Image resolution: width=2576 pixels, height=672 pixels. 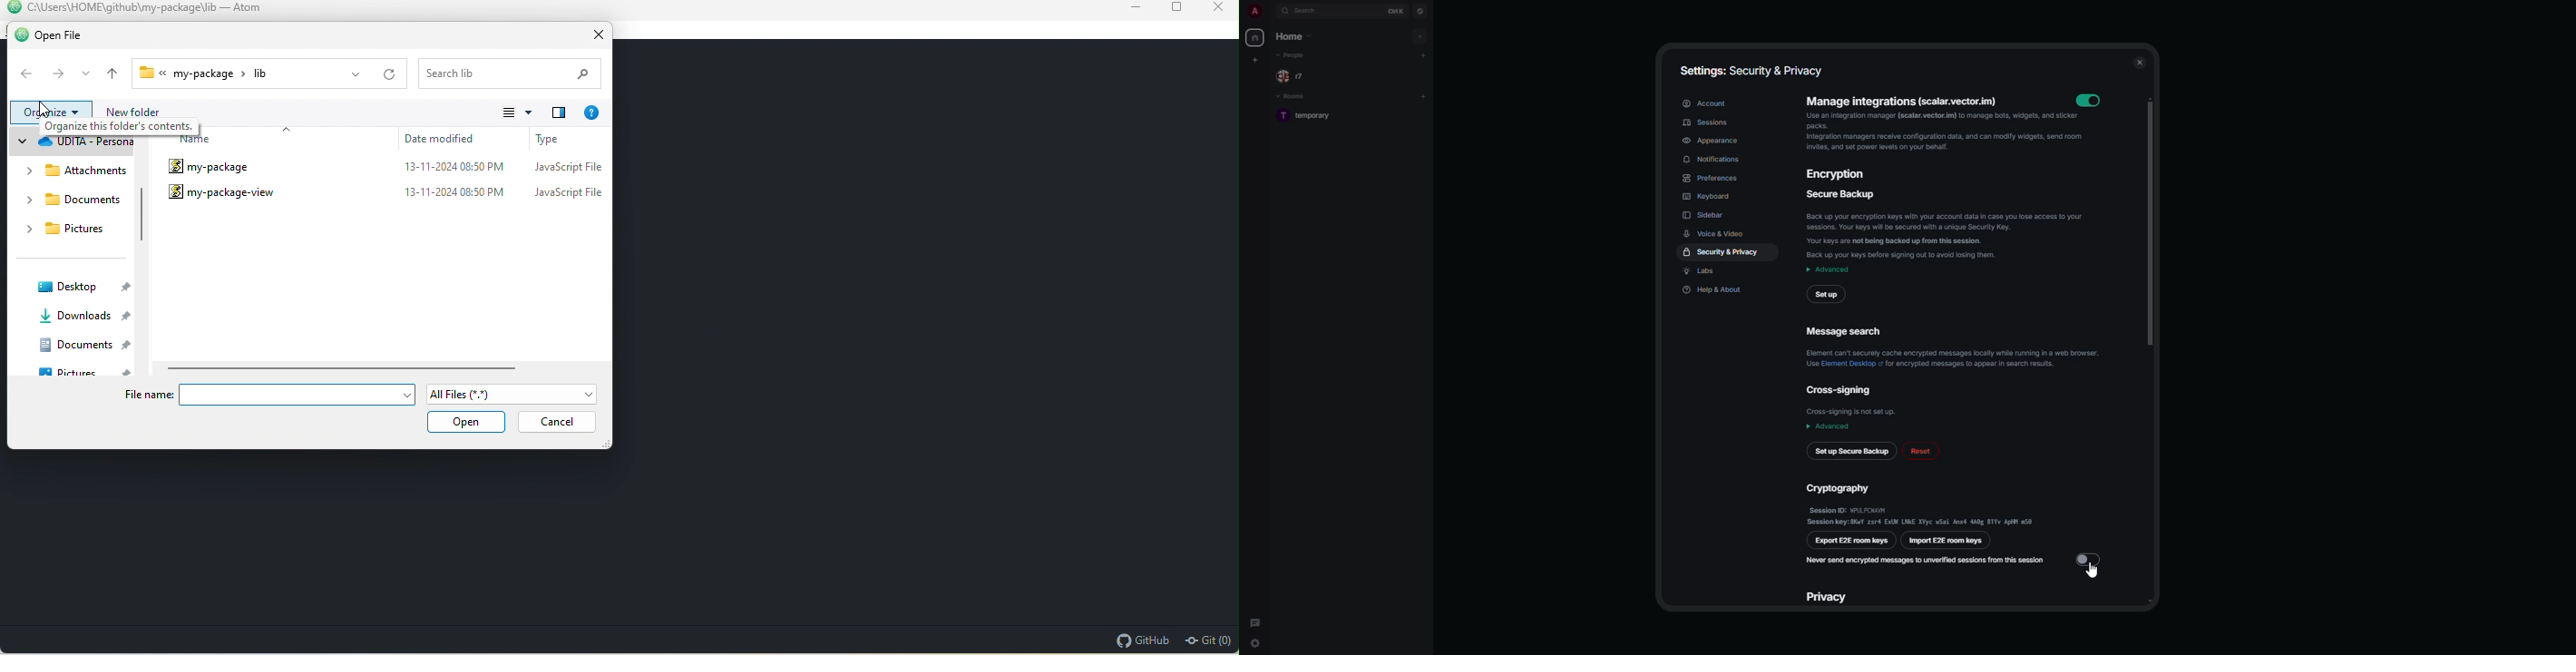 I want to click on file name, so click(x=149, y=397).